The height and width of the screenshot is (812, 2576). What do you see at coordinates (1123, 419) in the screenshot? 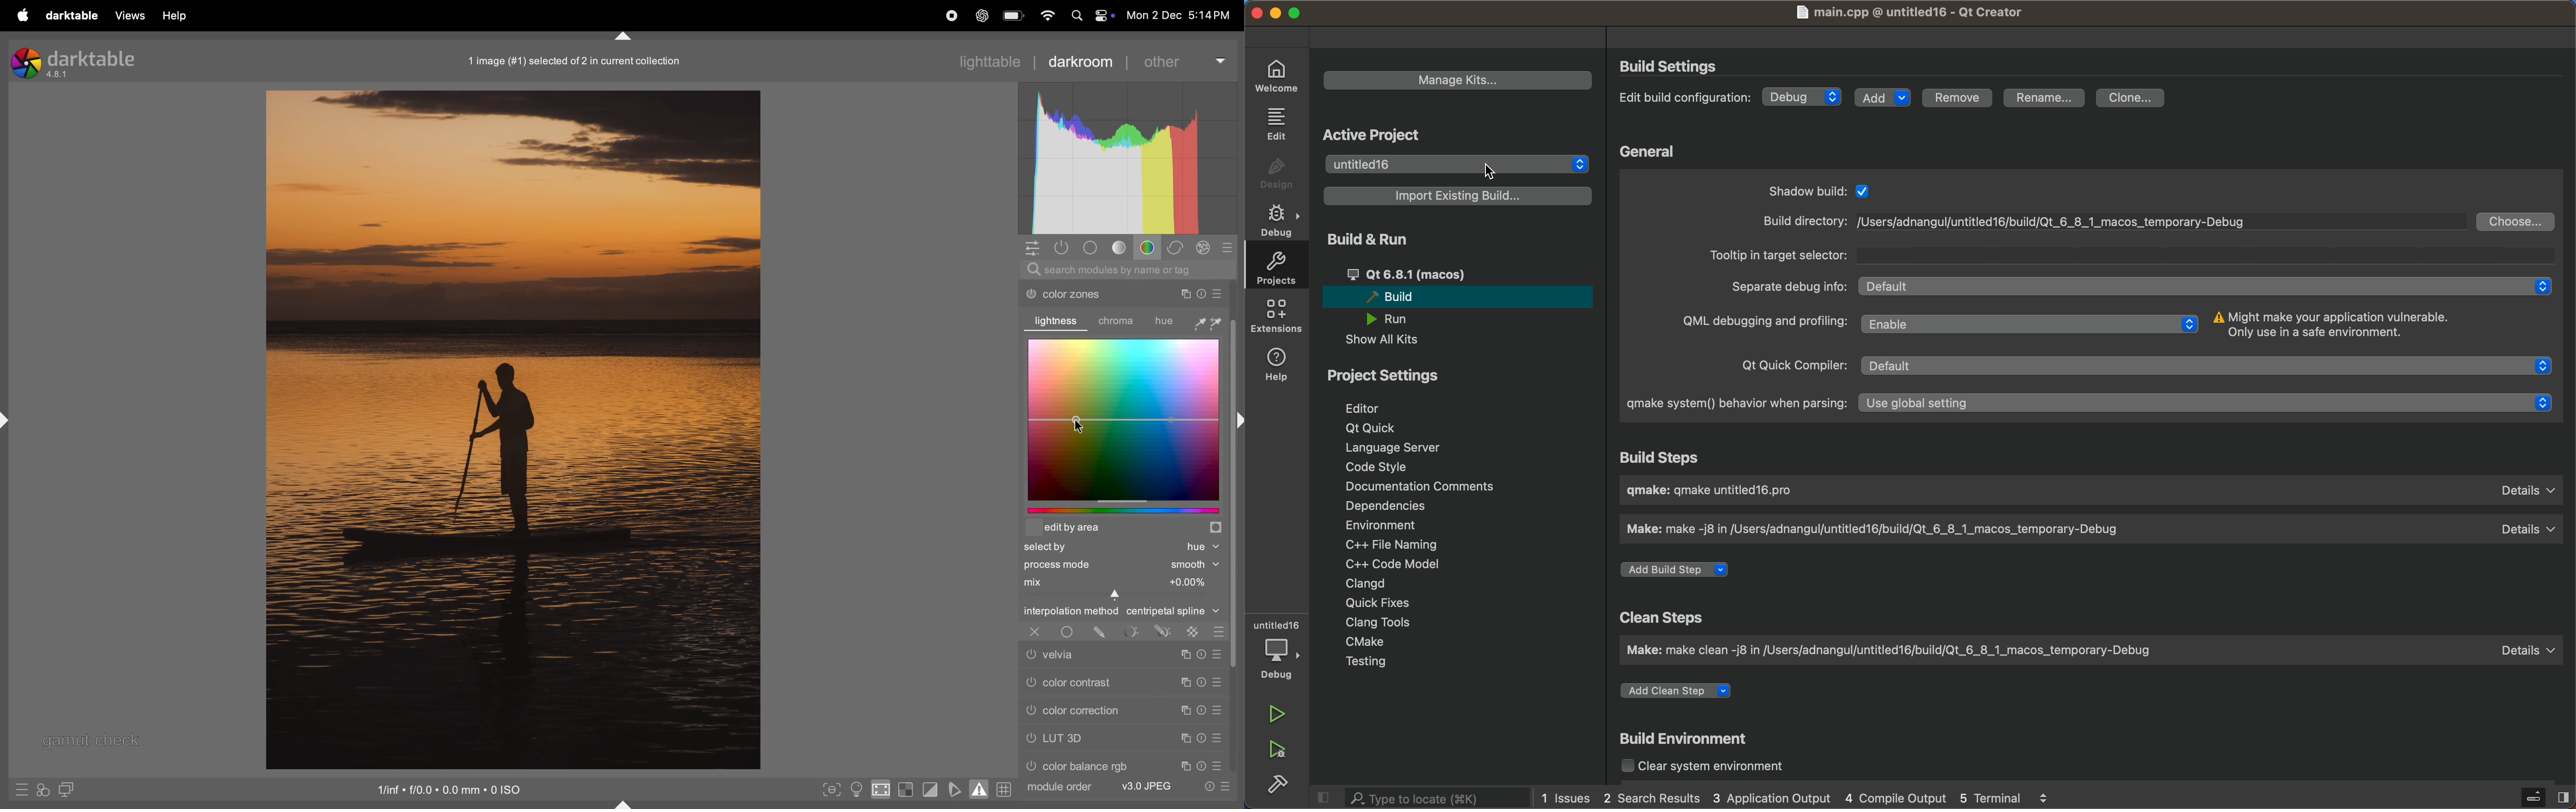
I see `color graphs` at bounding box center [1123, 419].